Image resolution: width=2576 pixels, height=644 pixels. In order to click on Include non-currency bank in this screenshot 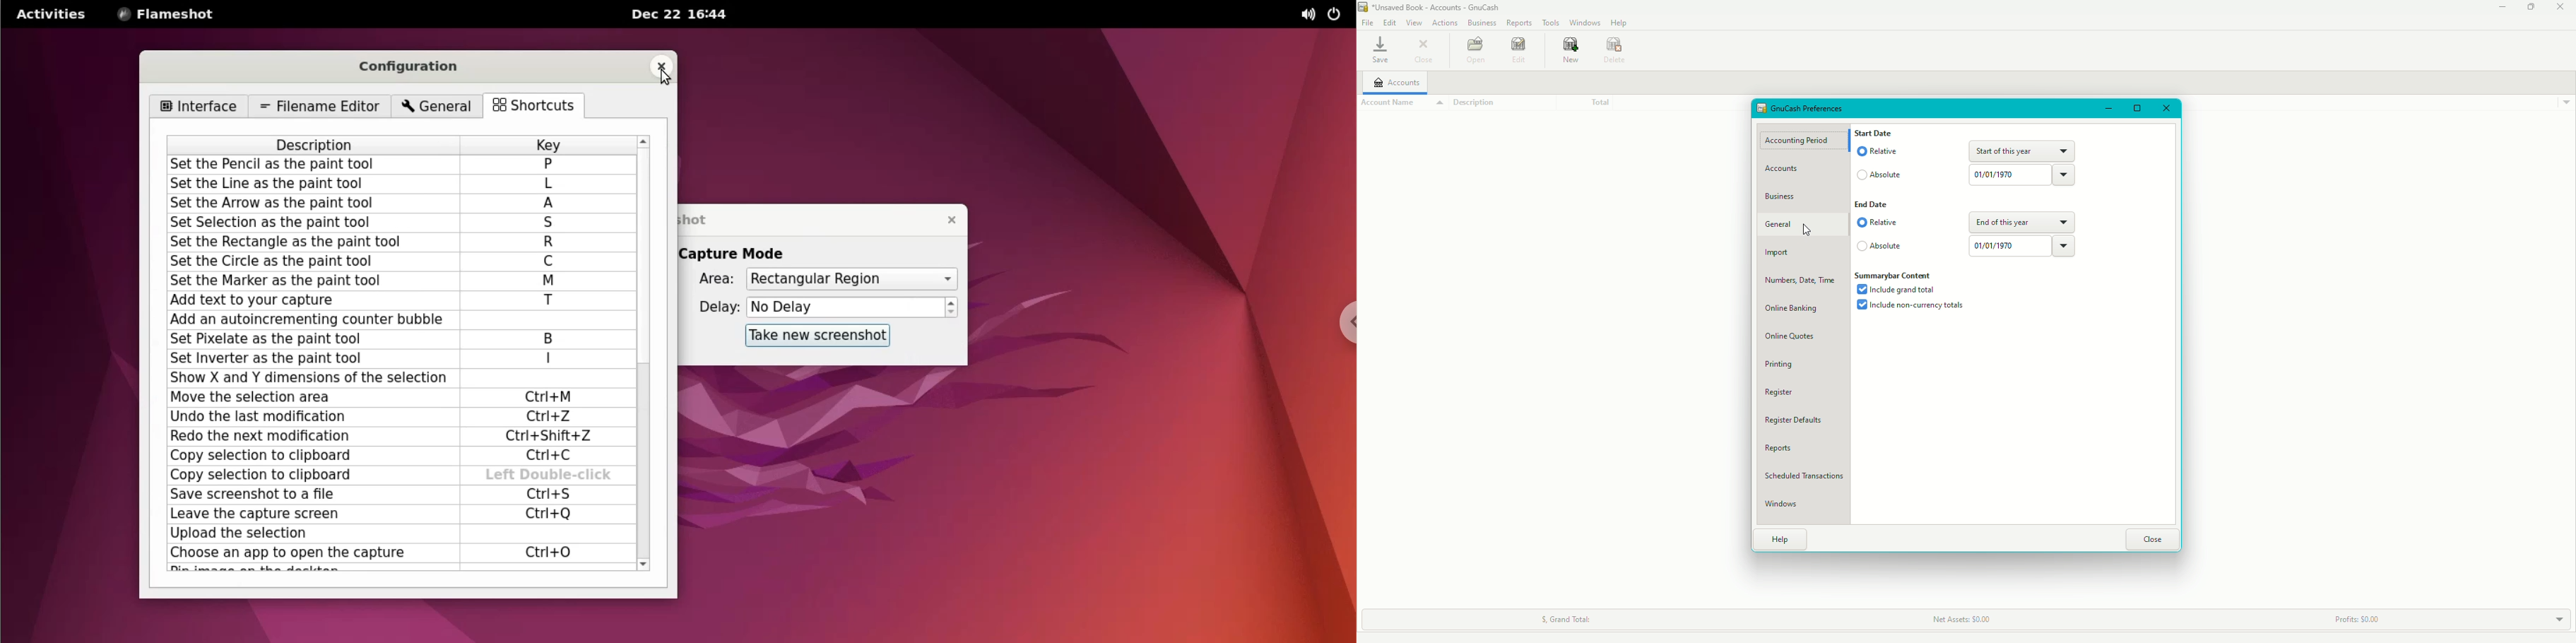, I will do `click(1913, 309)`.